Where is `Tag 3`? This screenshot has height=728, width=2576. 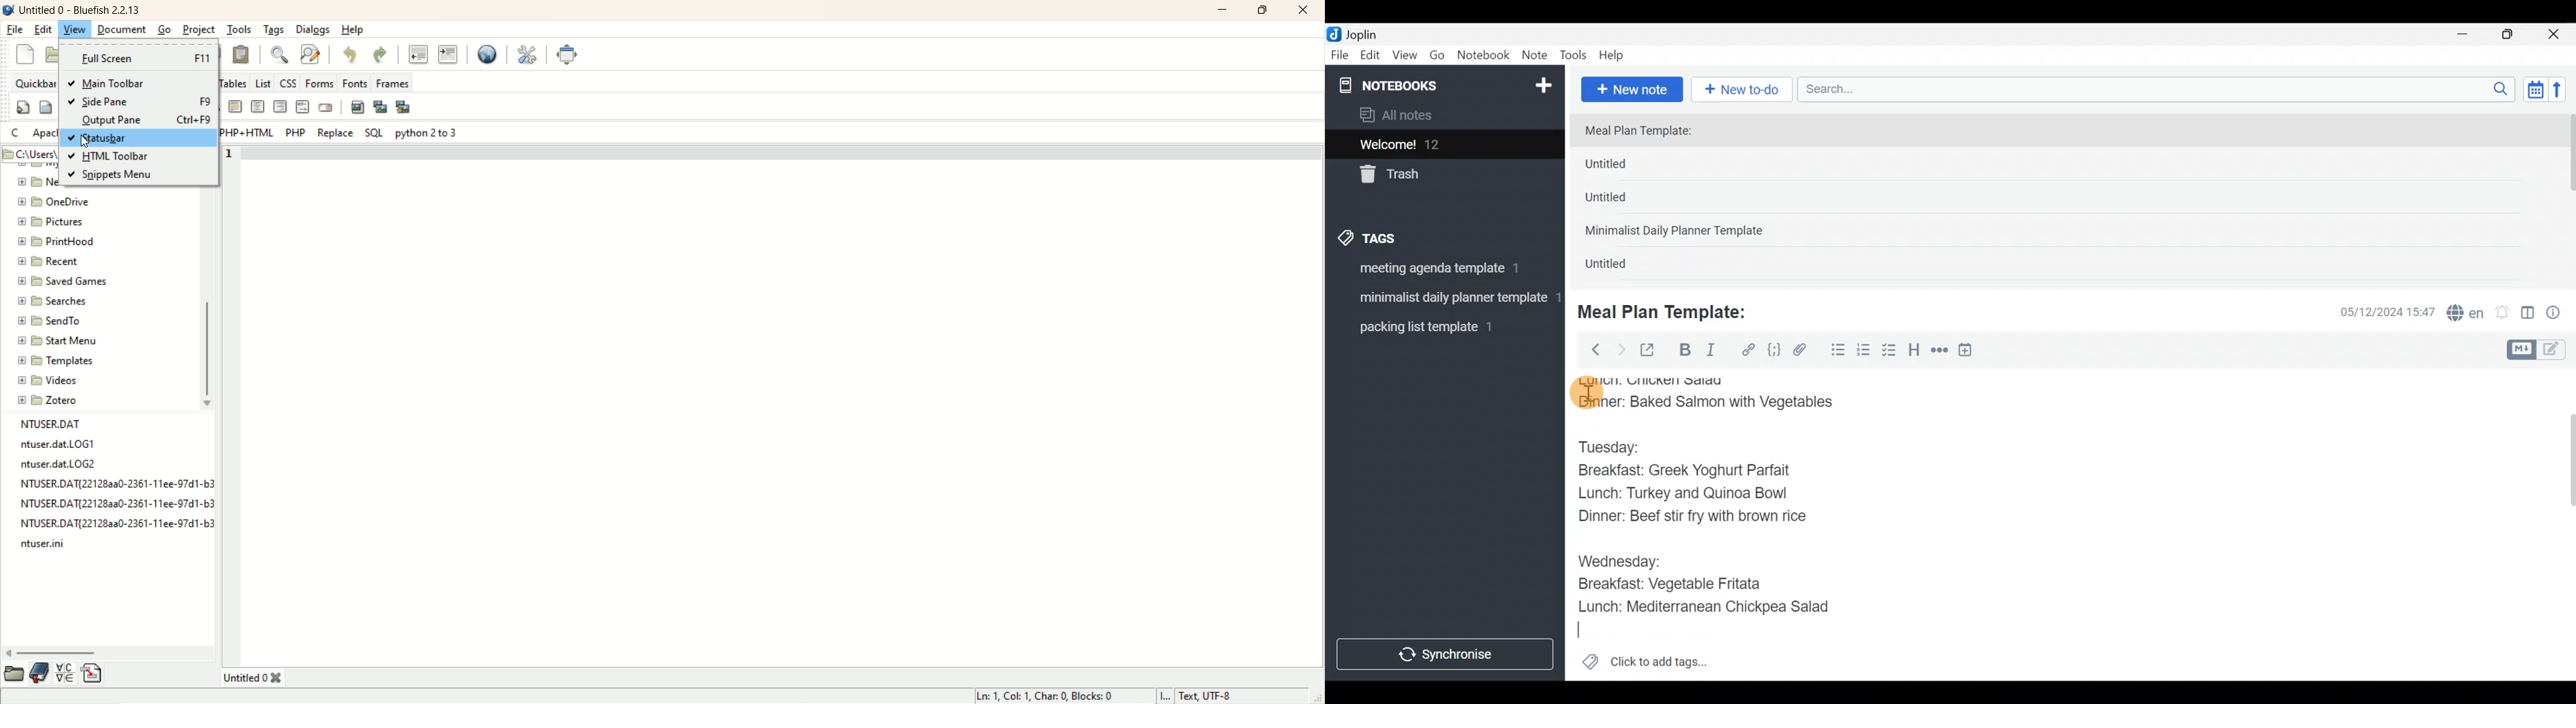
Tag 3 is located at coordinates (1440, 327).